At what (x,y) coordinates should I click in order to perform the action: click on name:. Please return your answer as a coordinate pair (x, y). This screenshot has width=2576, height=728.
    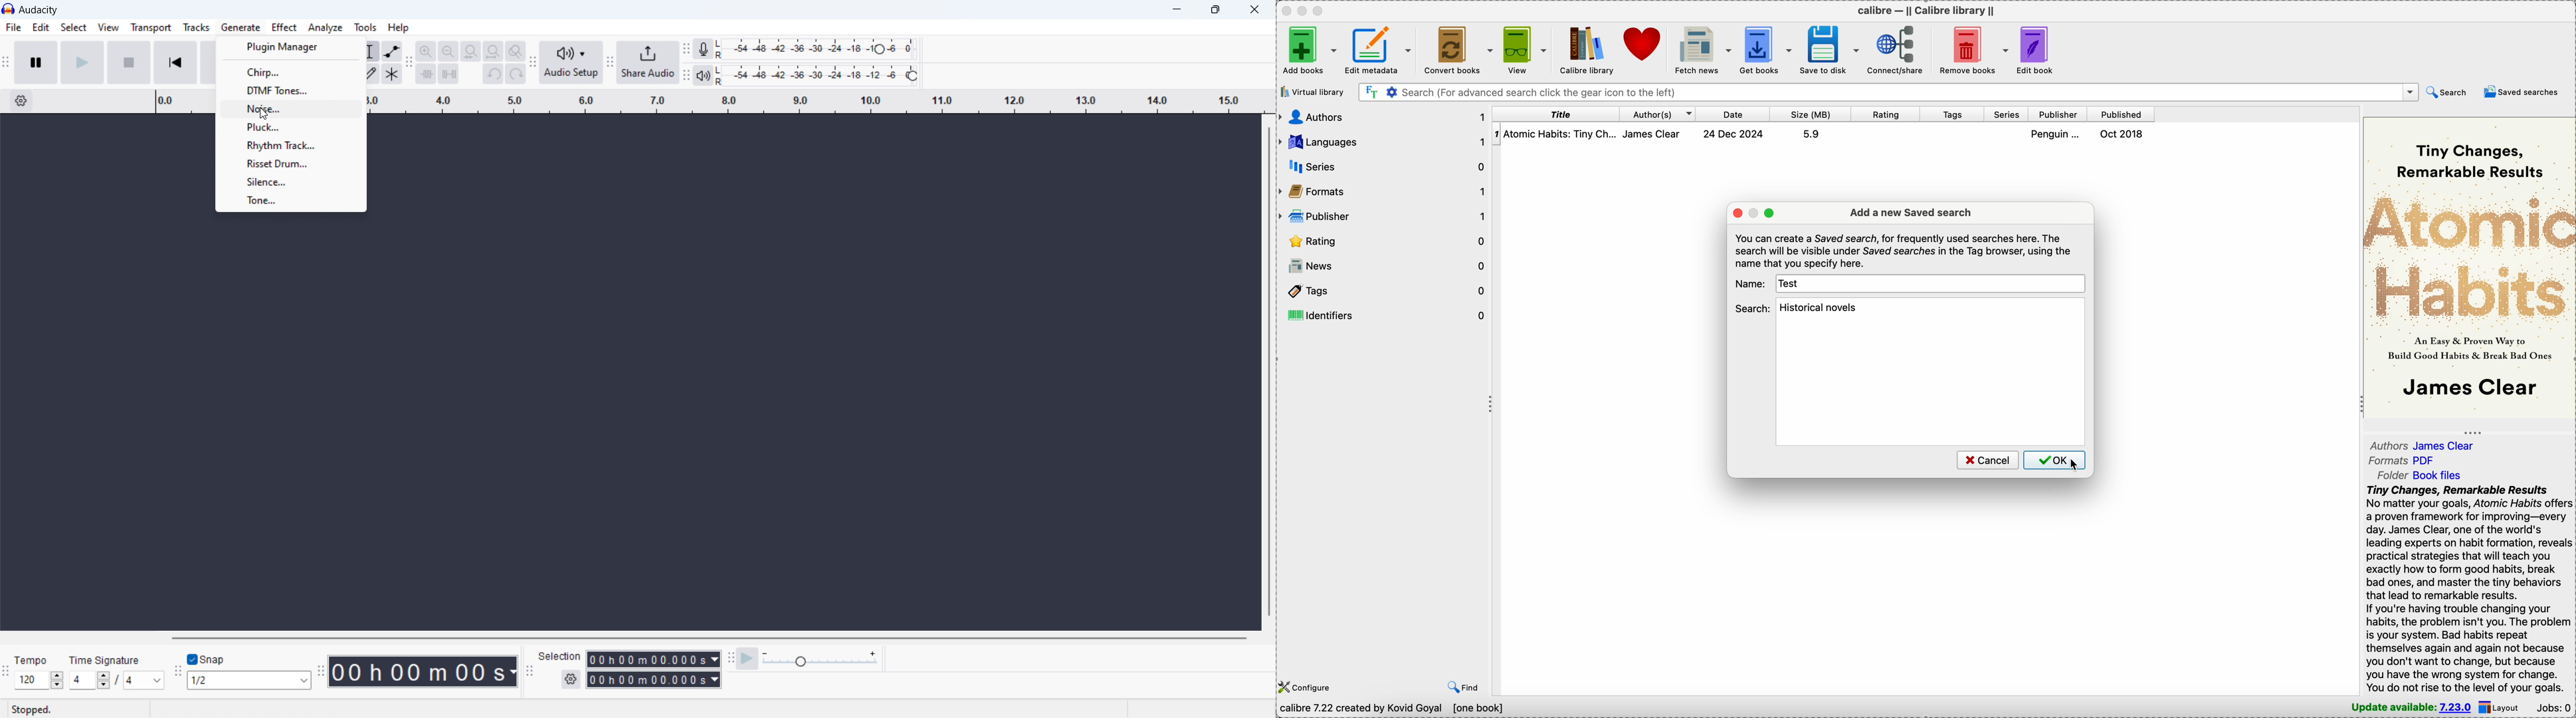
    Looking at the image, I should click on (1751, 283).